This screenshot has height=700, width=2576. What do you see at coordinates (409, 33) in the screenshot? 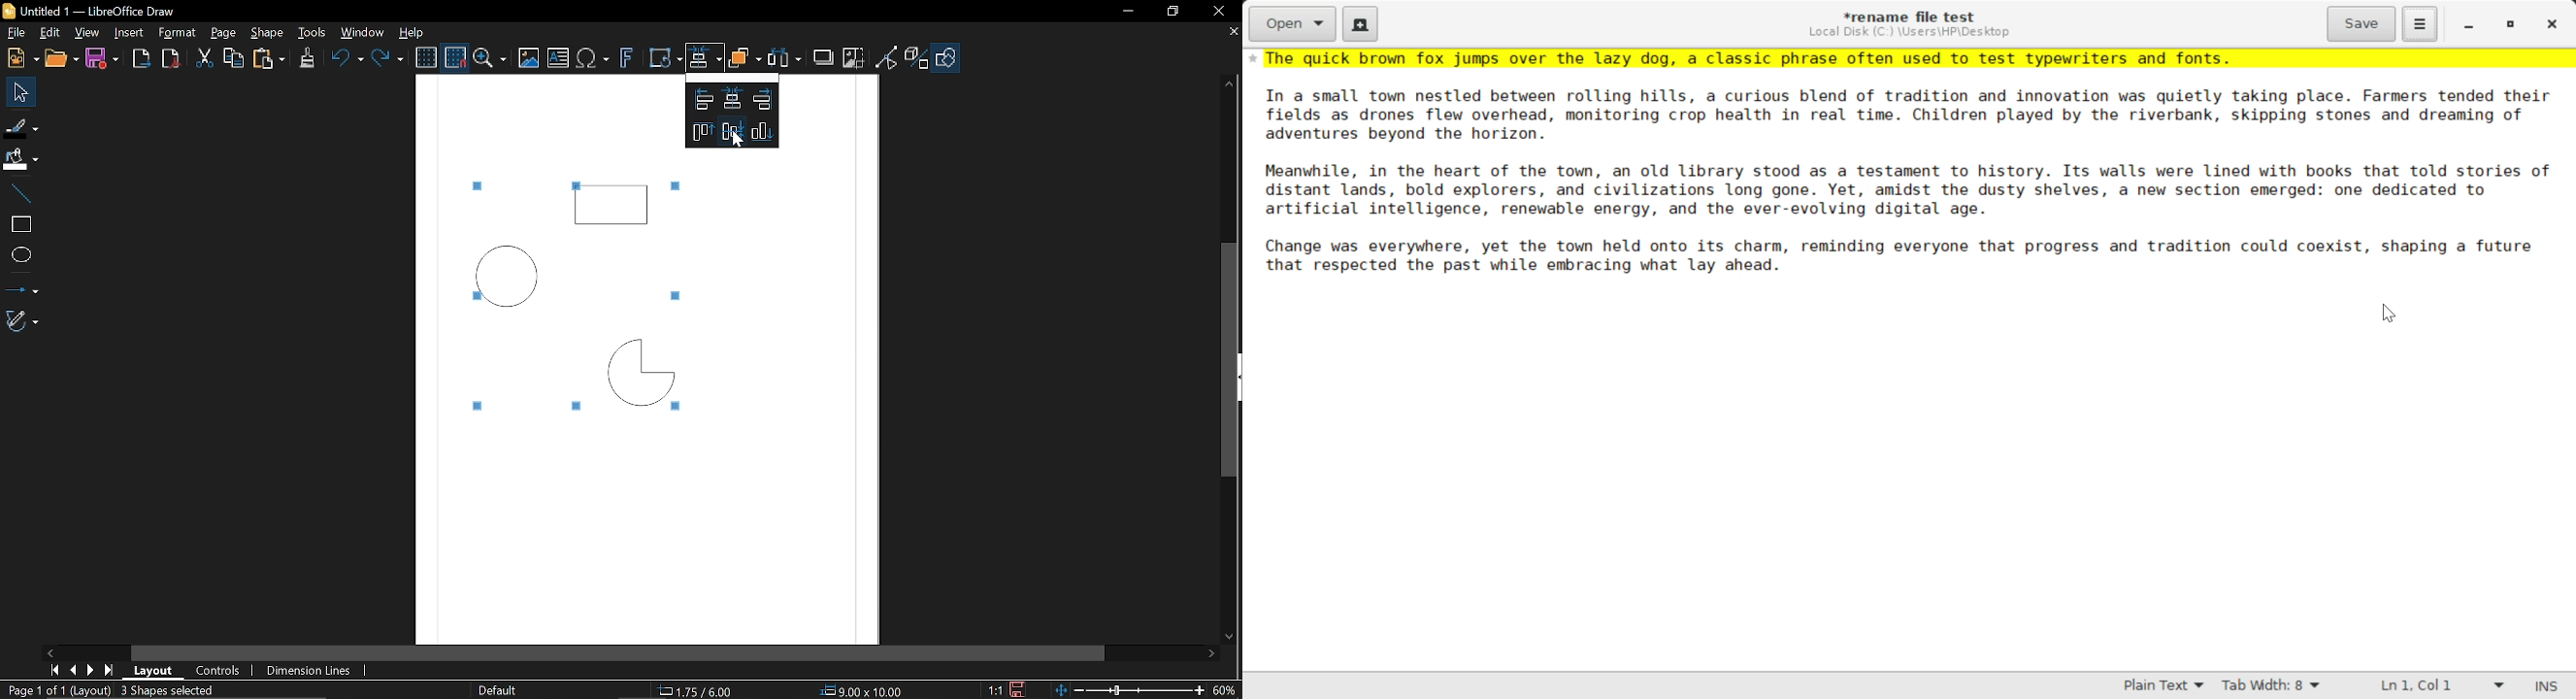
I see `Help` at bounding box center [409, 33].